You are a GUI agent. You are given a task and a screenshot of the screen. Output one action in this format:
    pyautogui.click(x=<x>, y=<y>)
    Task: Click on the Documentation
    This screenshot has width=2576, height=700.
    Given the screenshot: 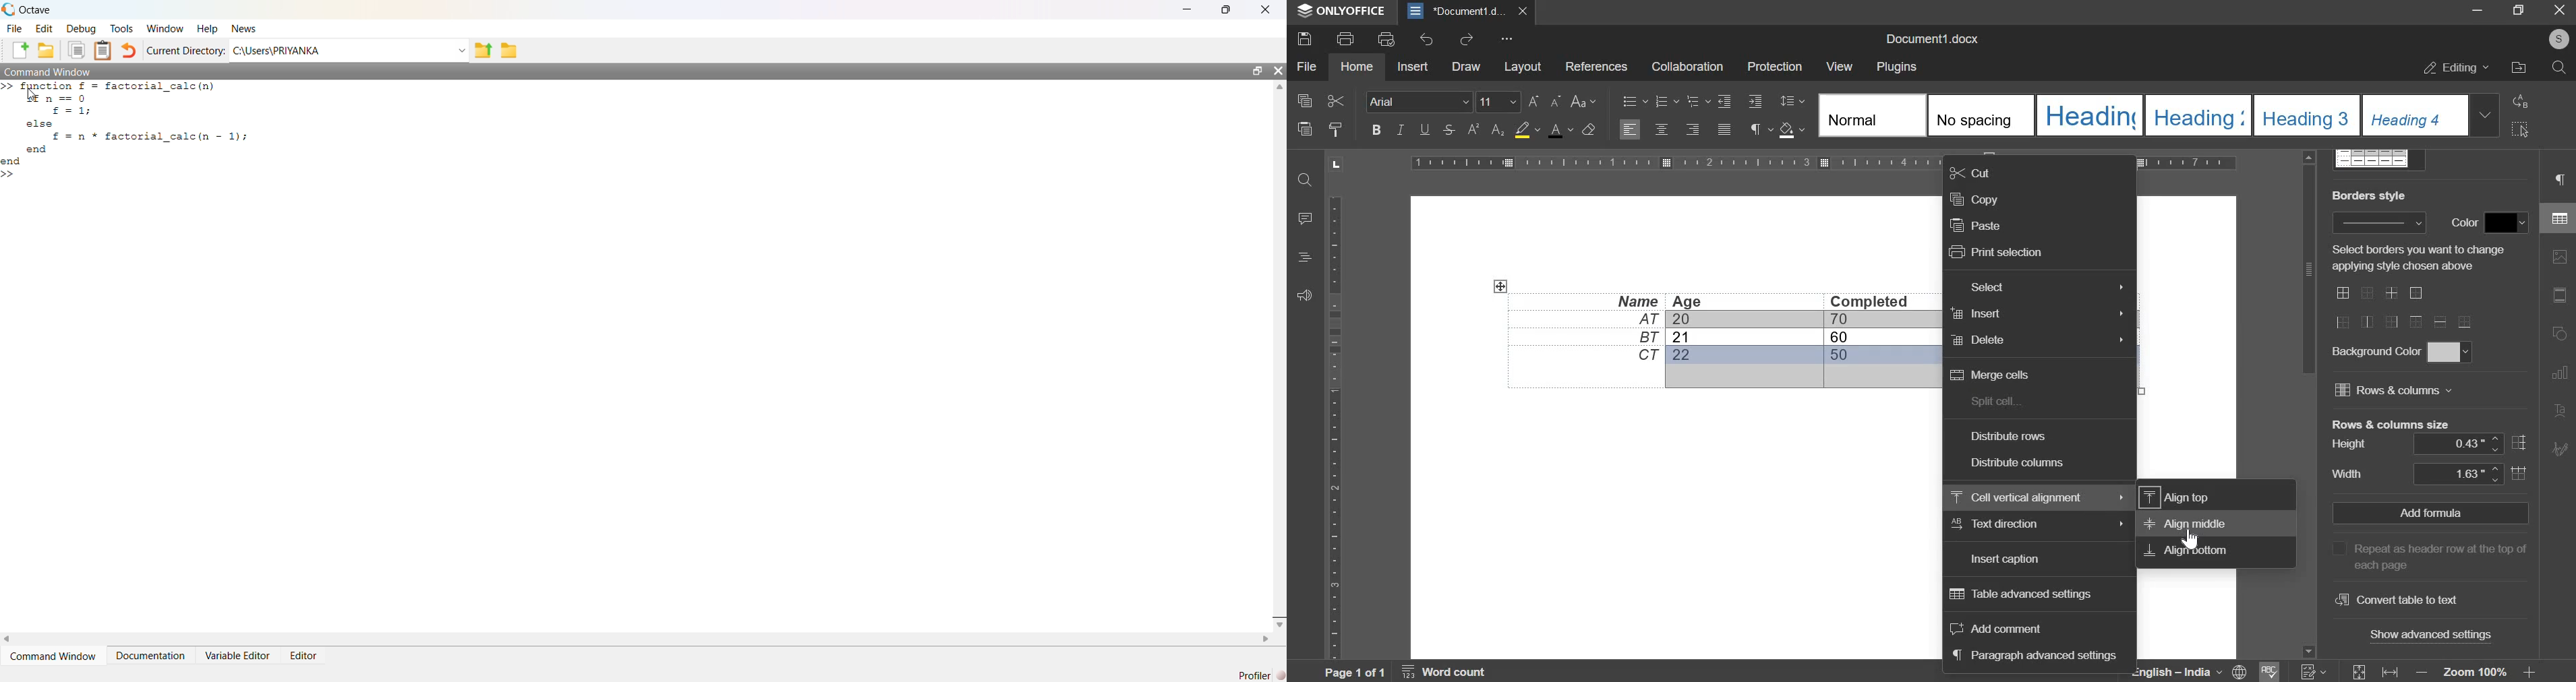 What is the action you would take?
    pyautogui.click(x=152, y=656)
    